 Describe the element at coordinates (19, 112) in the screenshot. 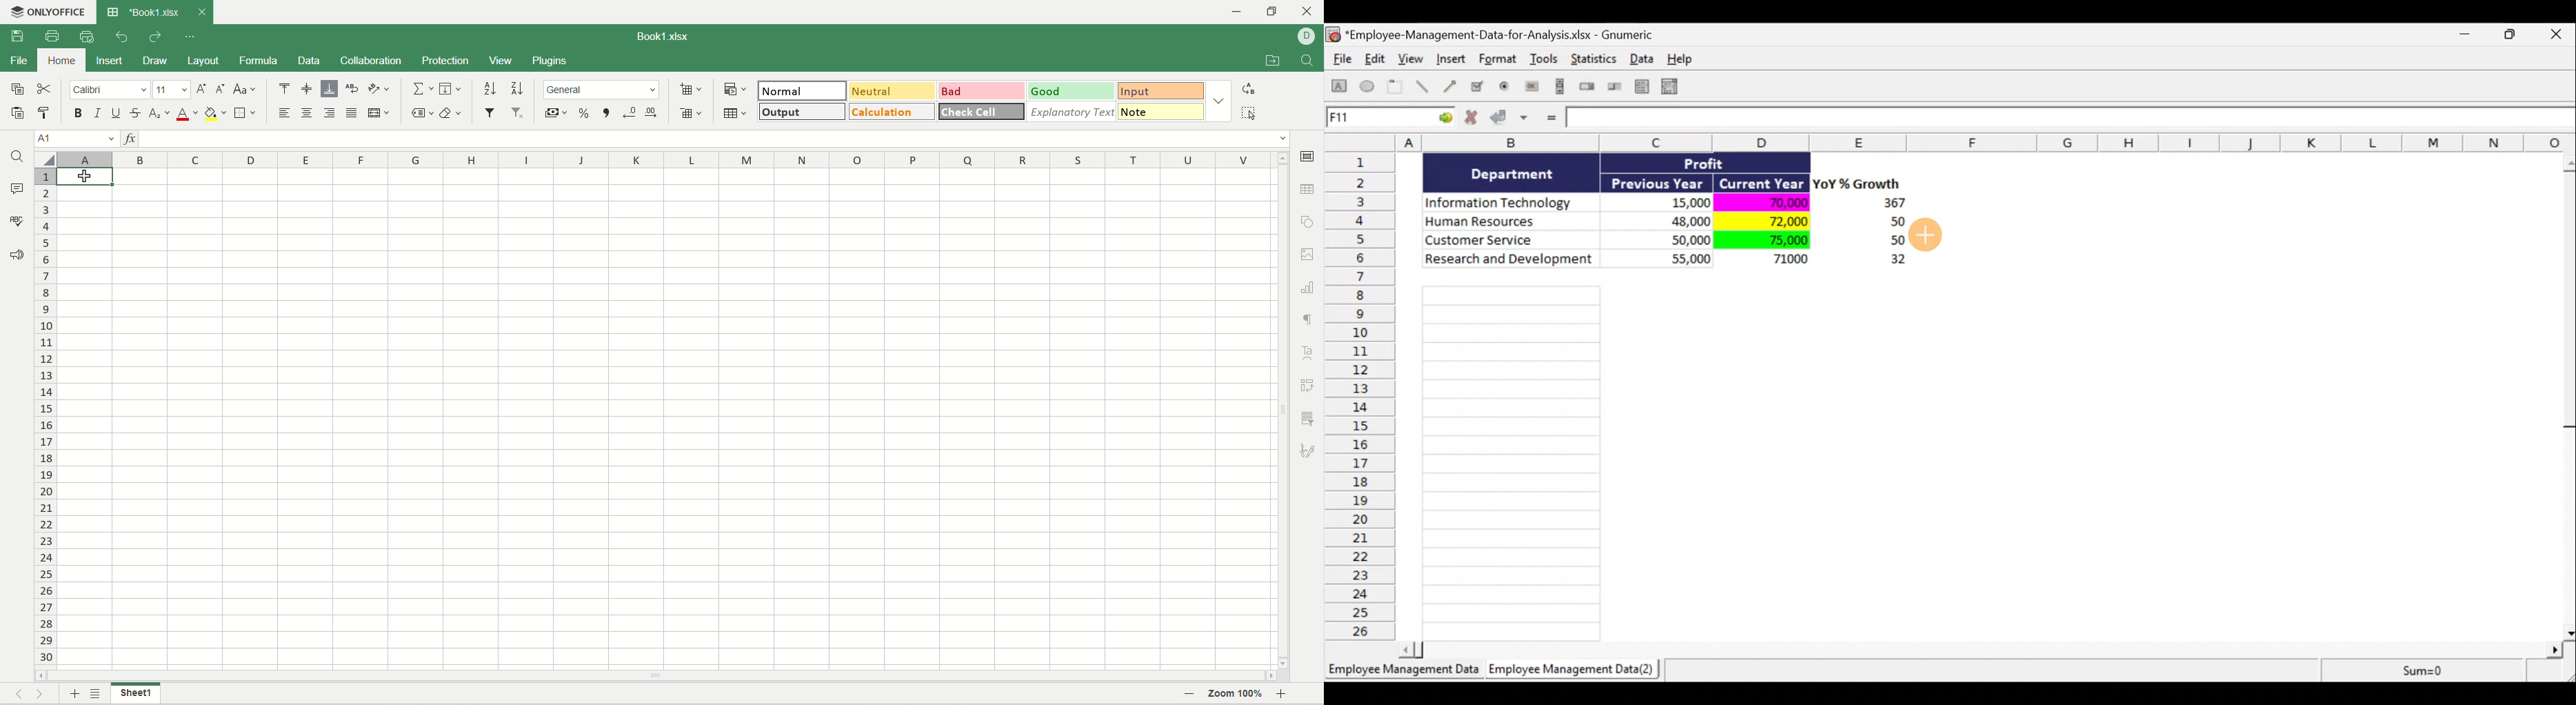

I see `paste` at that location.